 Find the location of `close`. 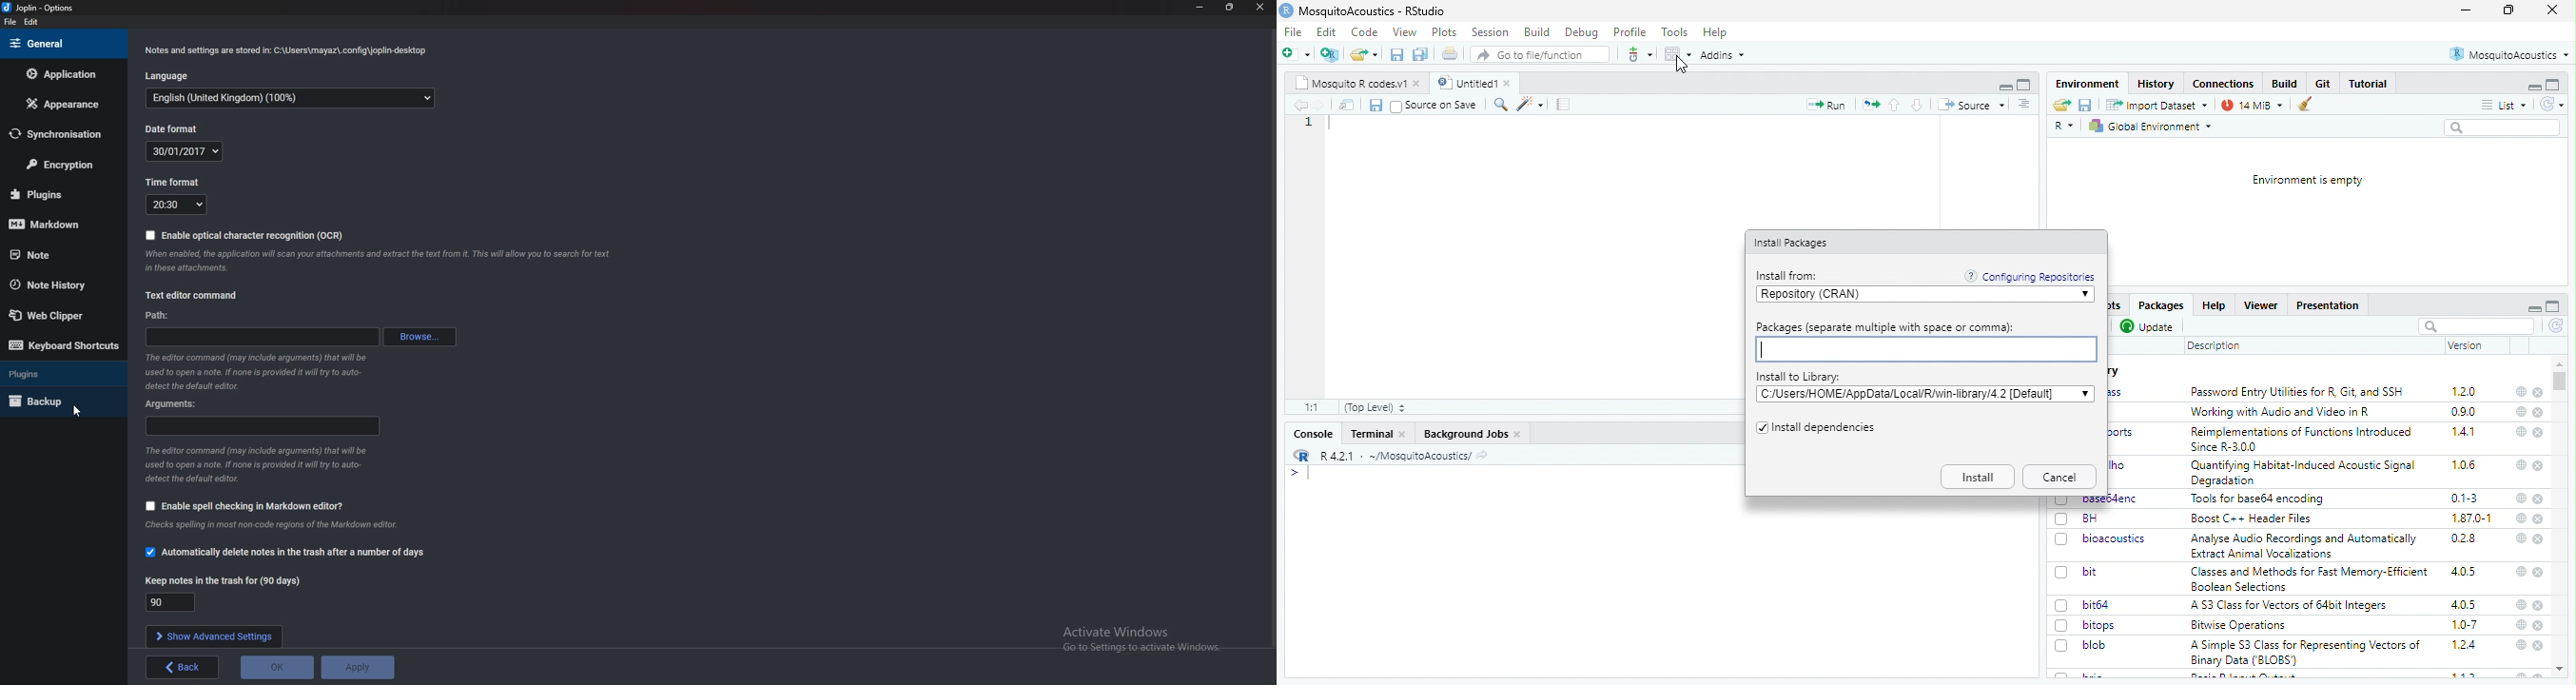

close is located at coordinates (2539, 646).